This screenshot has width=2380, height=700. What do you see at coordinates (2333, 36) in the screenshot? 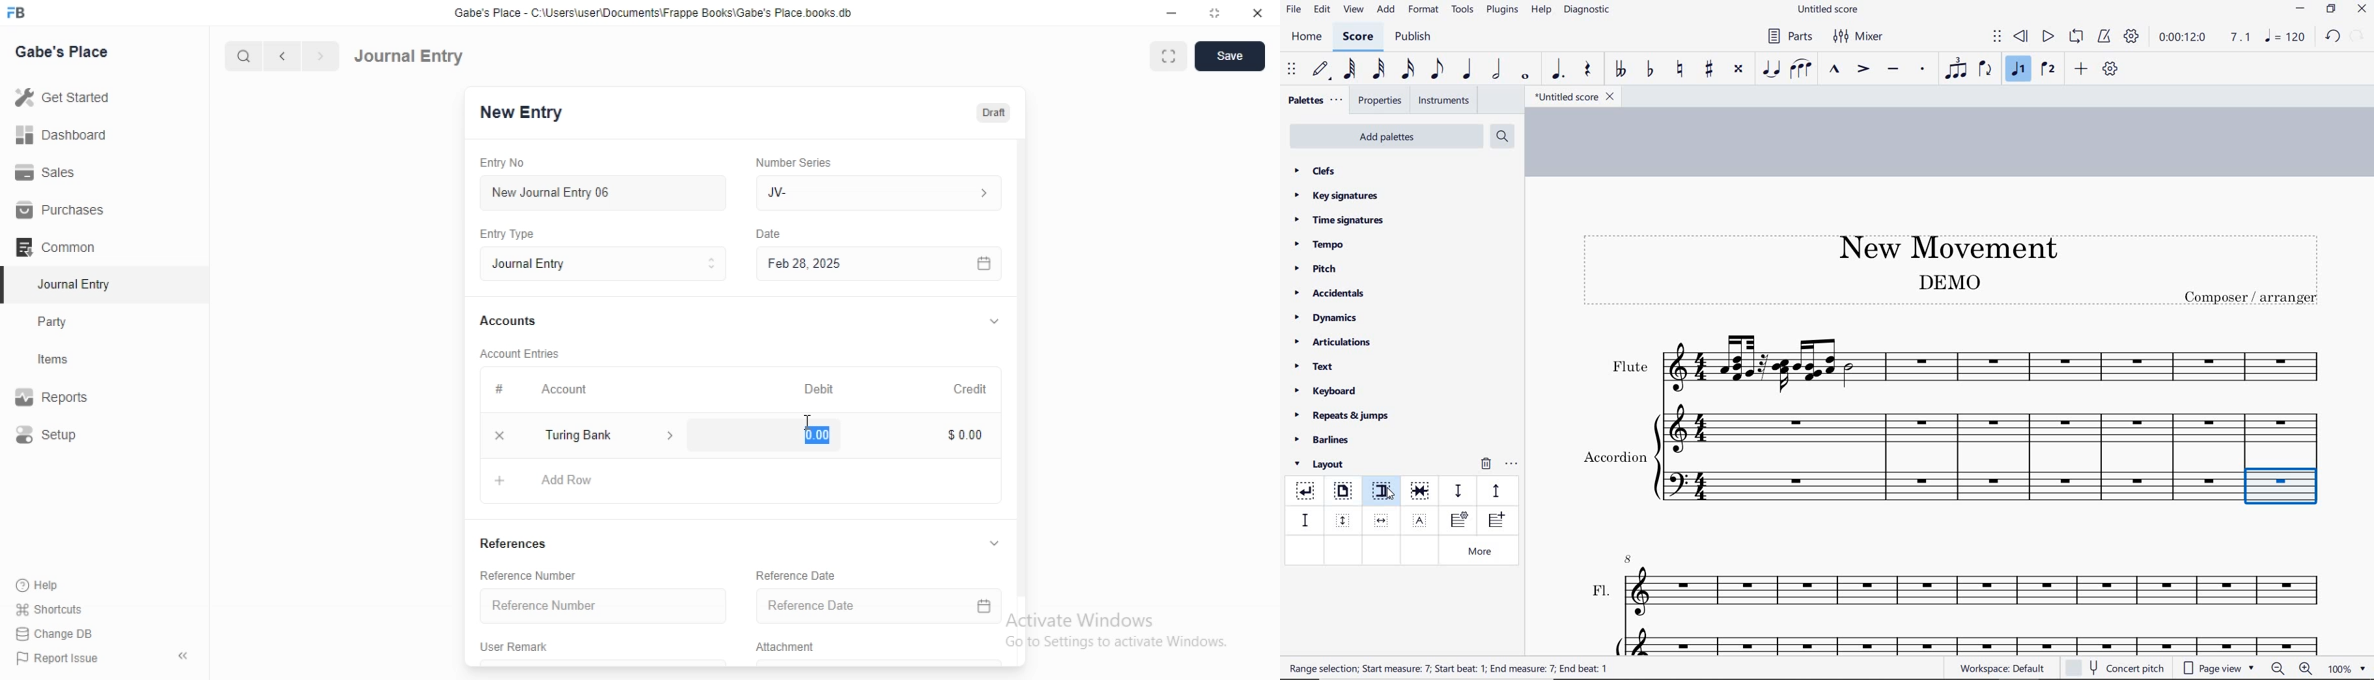
I see `redo` at bounding box center [2333, 36].